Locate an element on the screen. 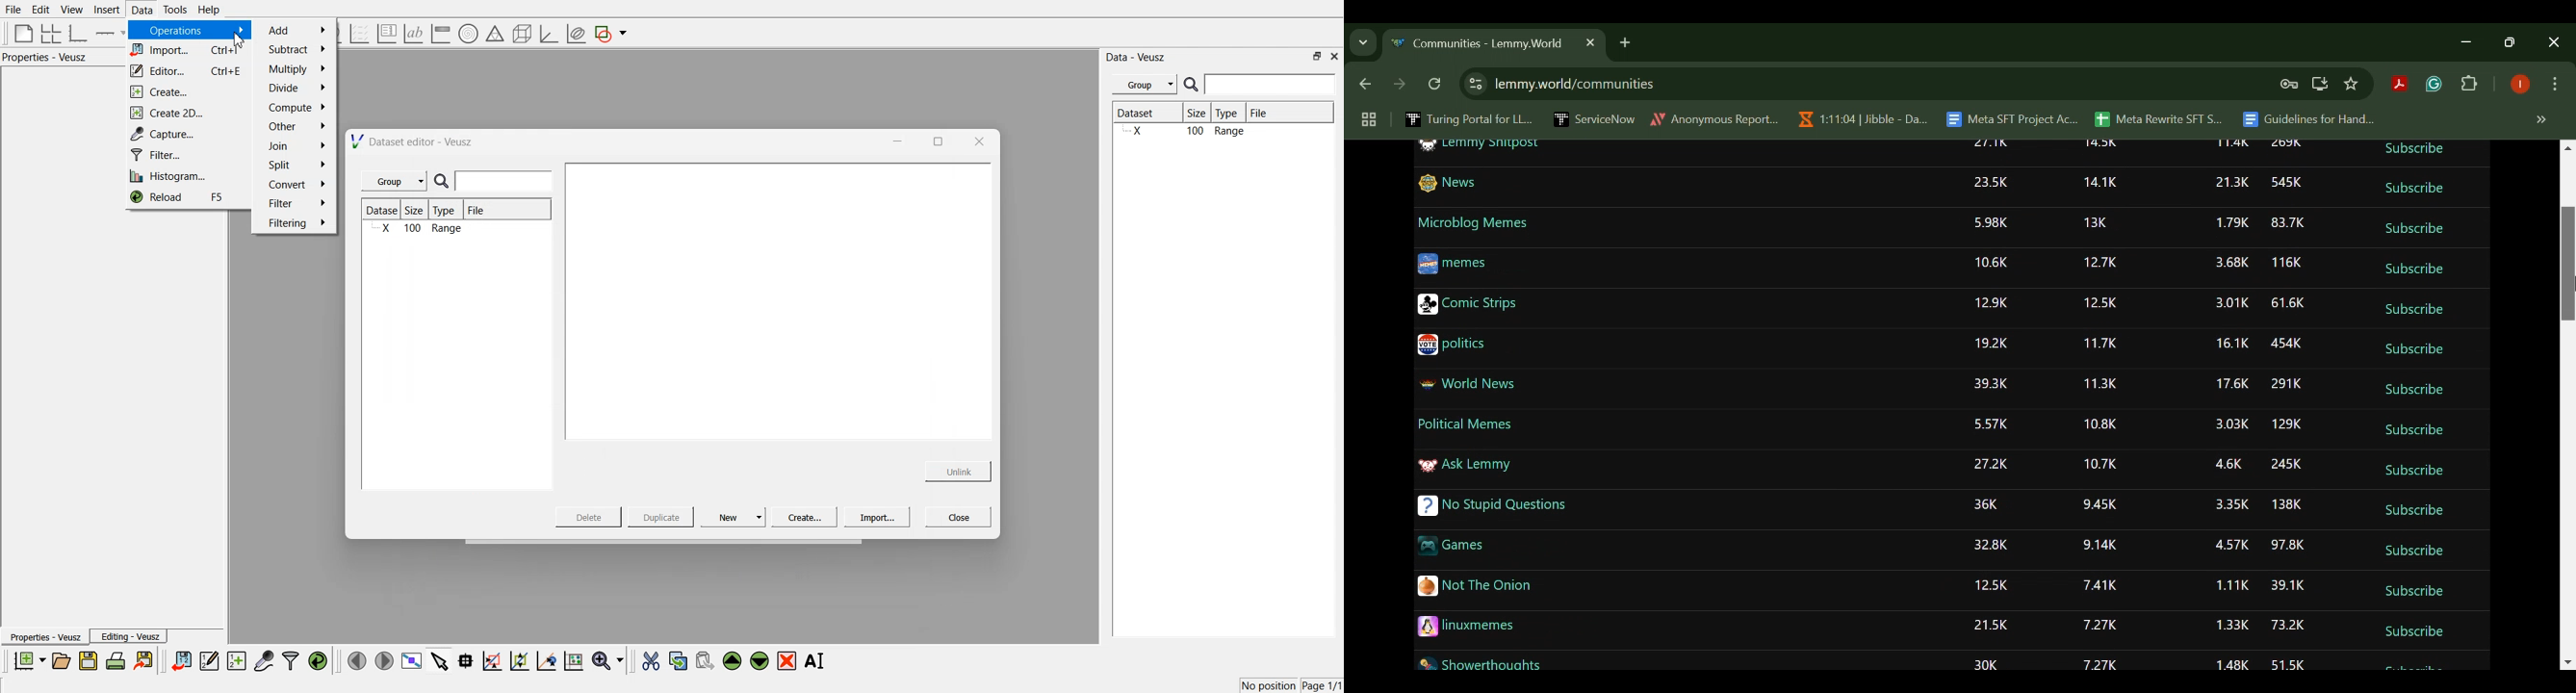 This screenshot has width=2576, height=700. Restore Down is located at coordinates (2470, 41).